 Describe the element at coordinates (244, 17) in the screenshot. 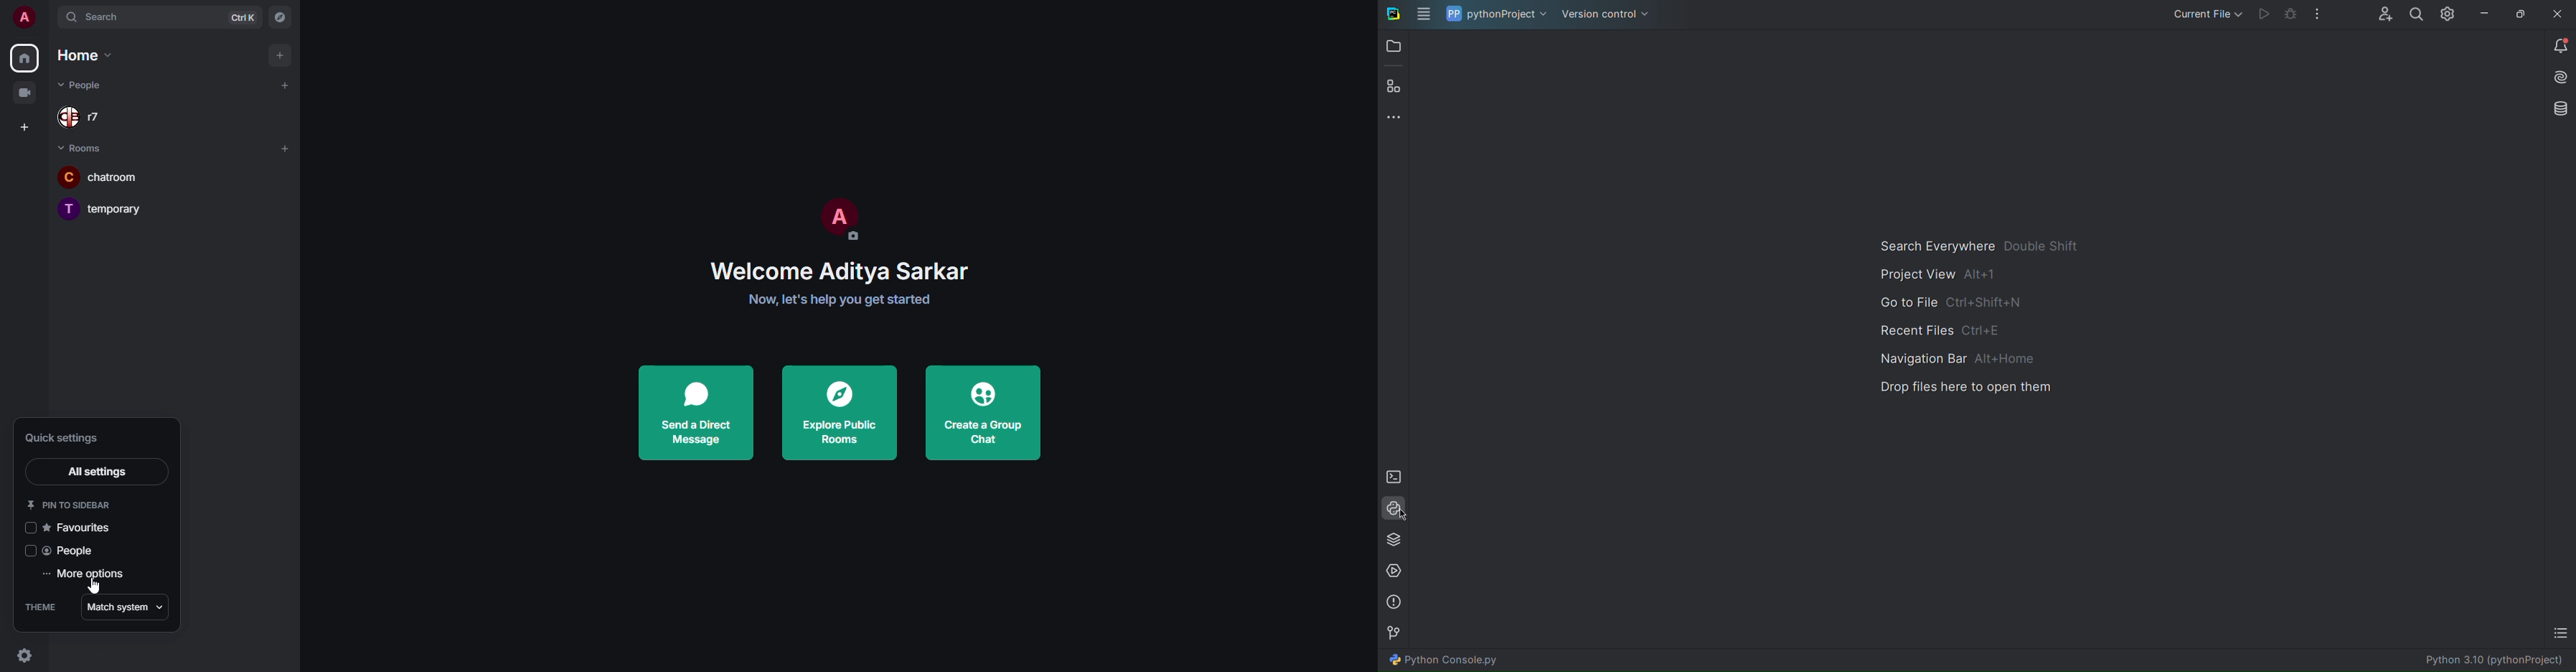

I see `ctrl K` at that location.